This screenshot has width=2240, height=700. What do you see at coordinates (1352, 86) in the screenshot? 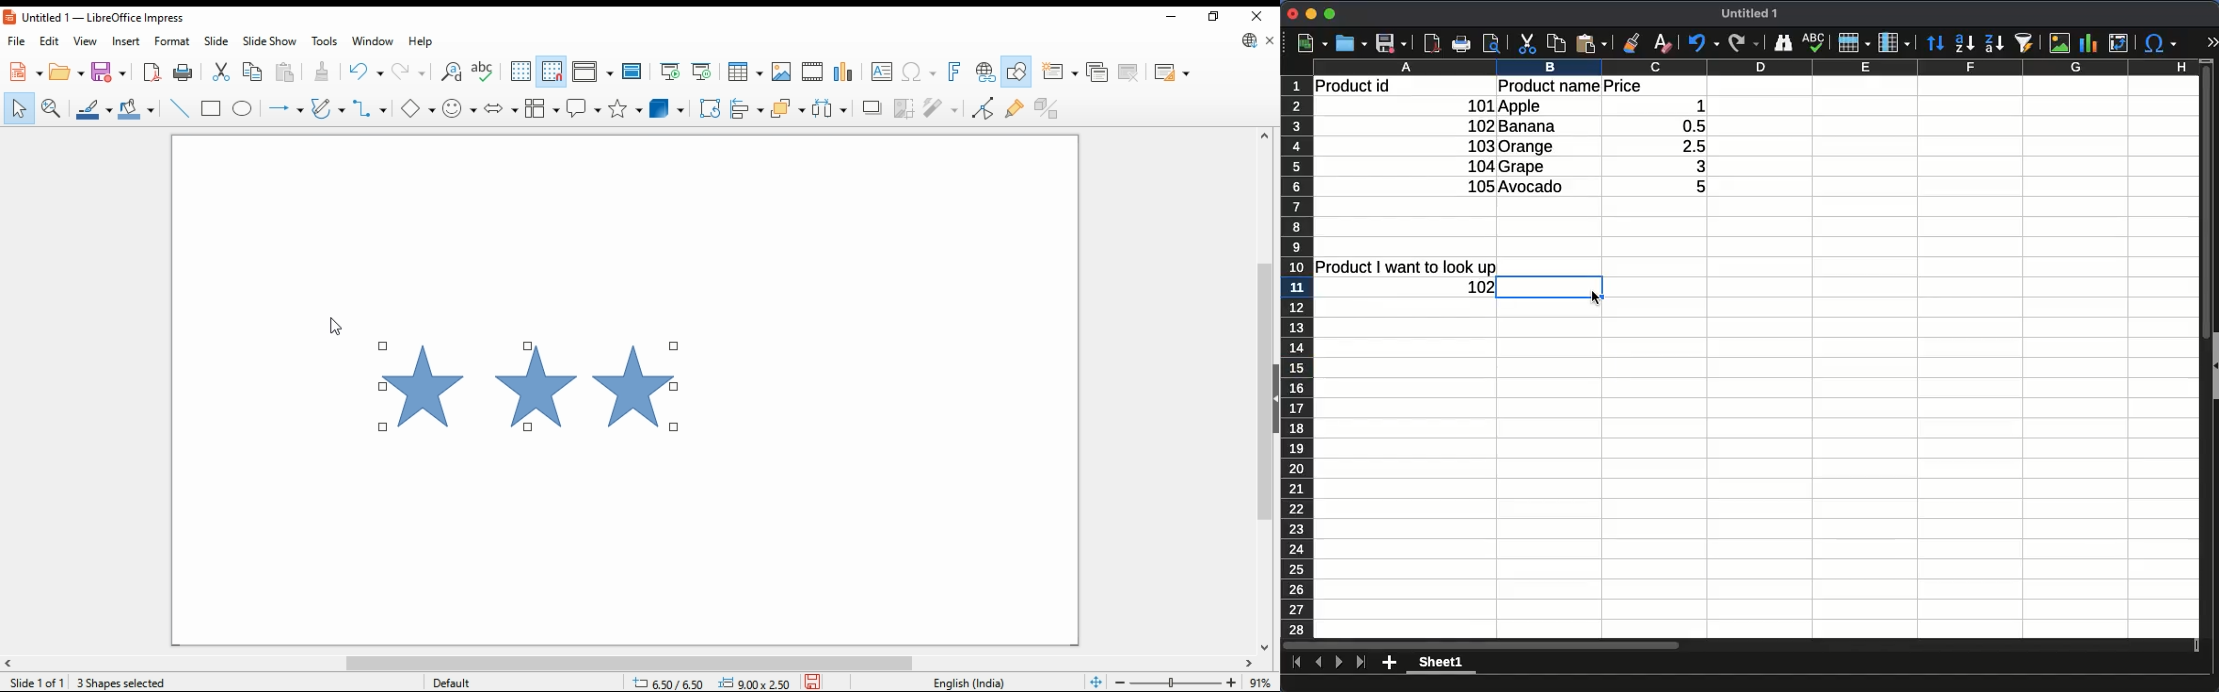
I see `product id` at bounding box center [1352, 86].